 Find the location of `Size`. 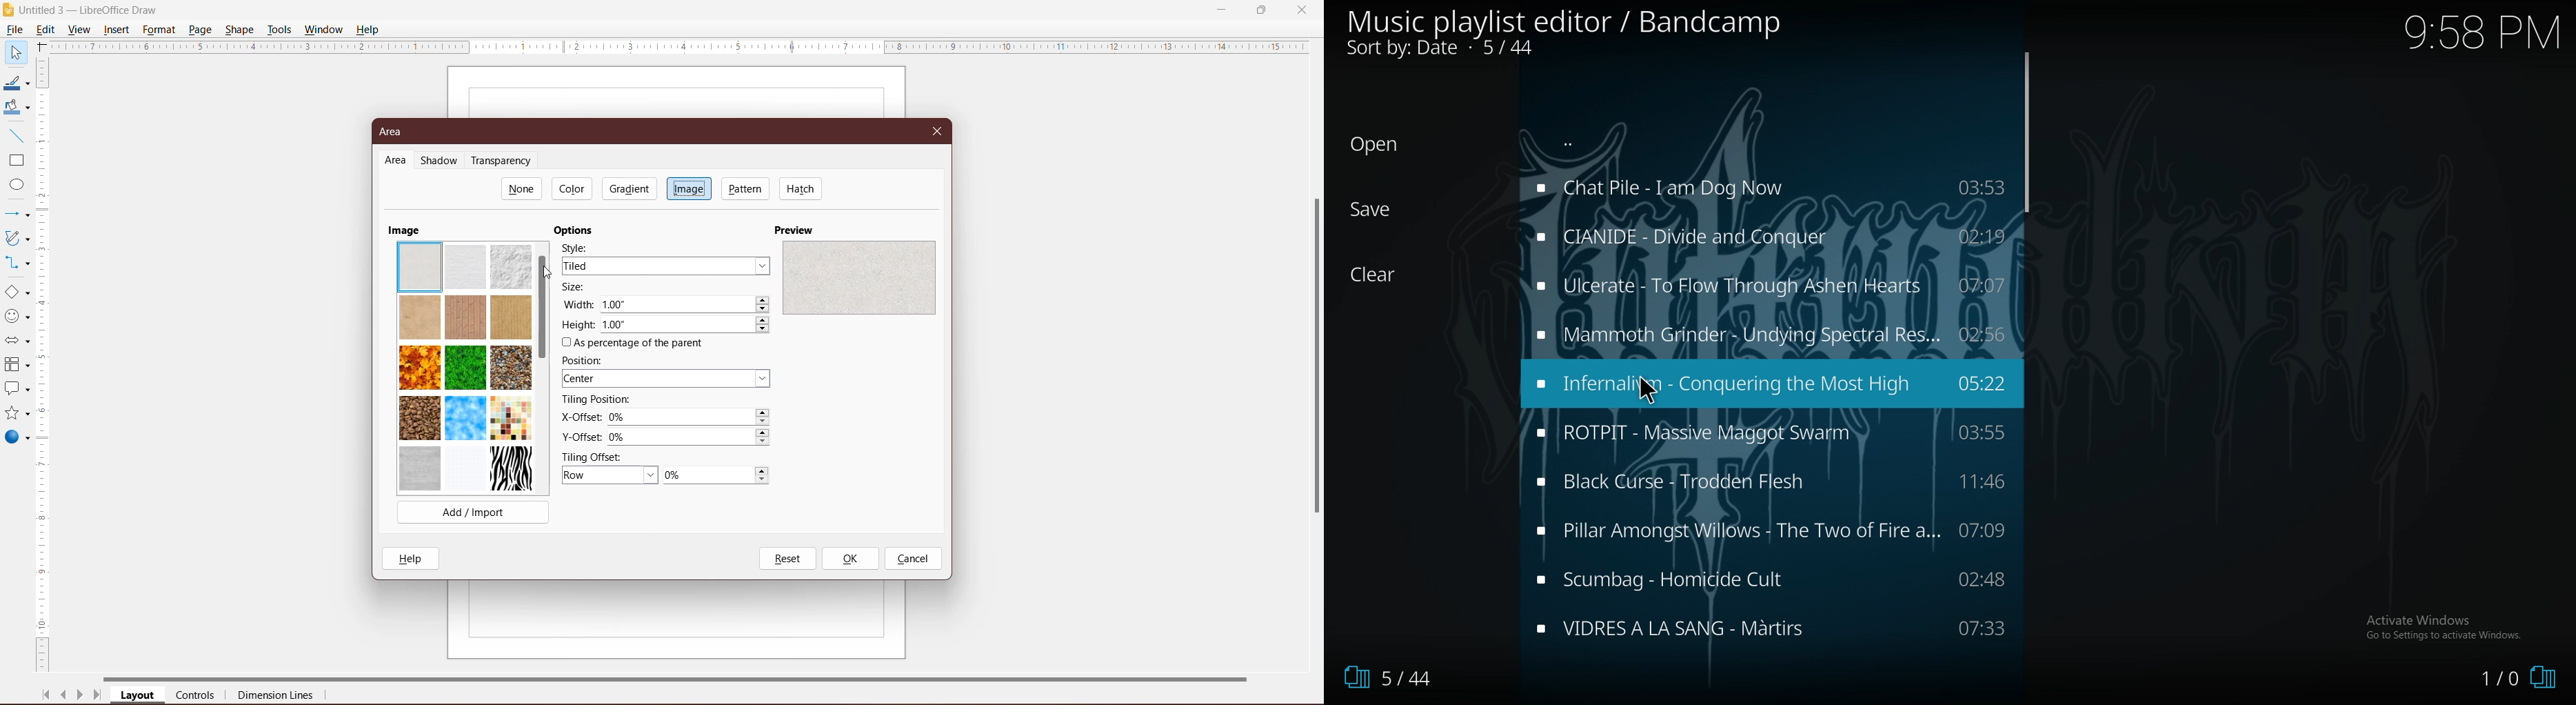

Size is located at coordinates (578, 288).